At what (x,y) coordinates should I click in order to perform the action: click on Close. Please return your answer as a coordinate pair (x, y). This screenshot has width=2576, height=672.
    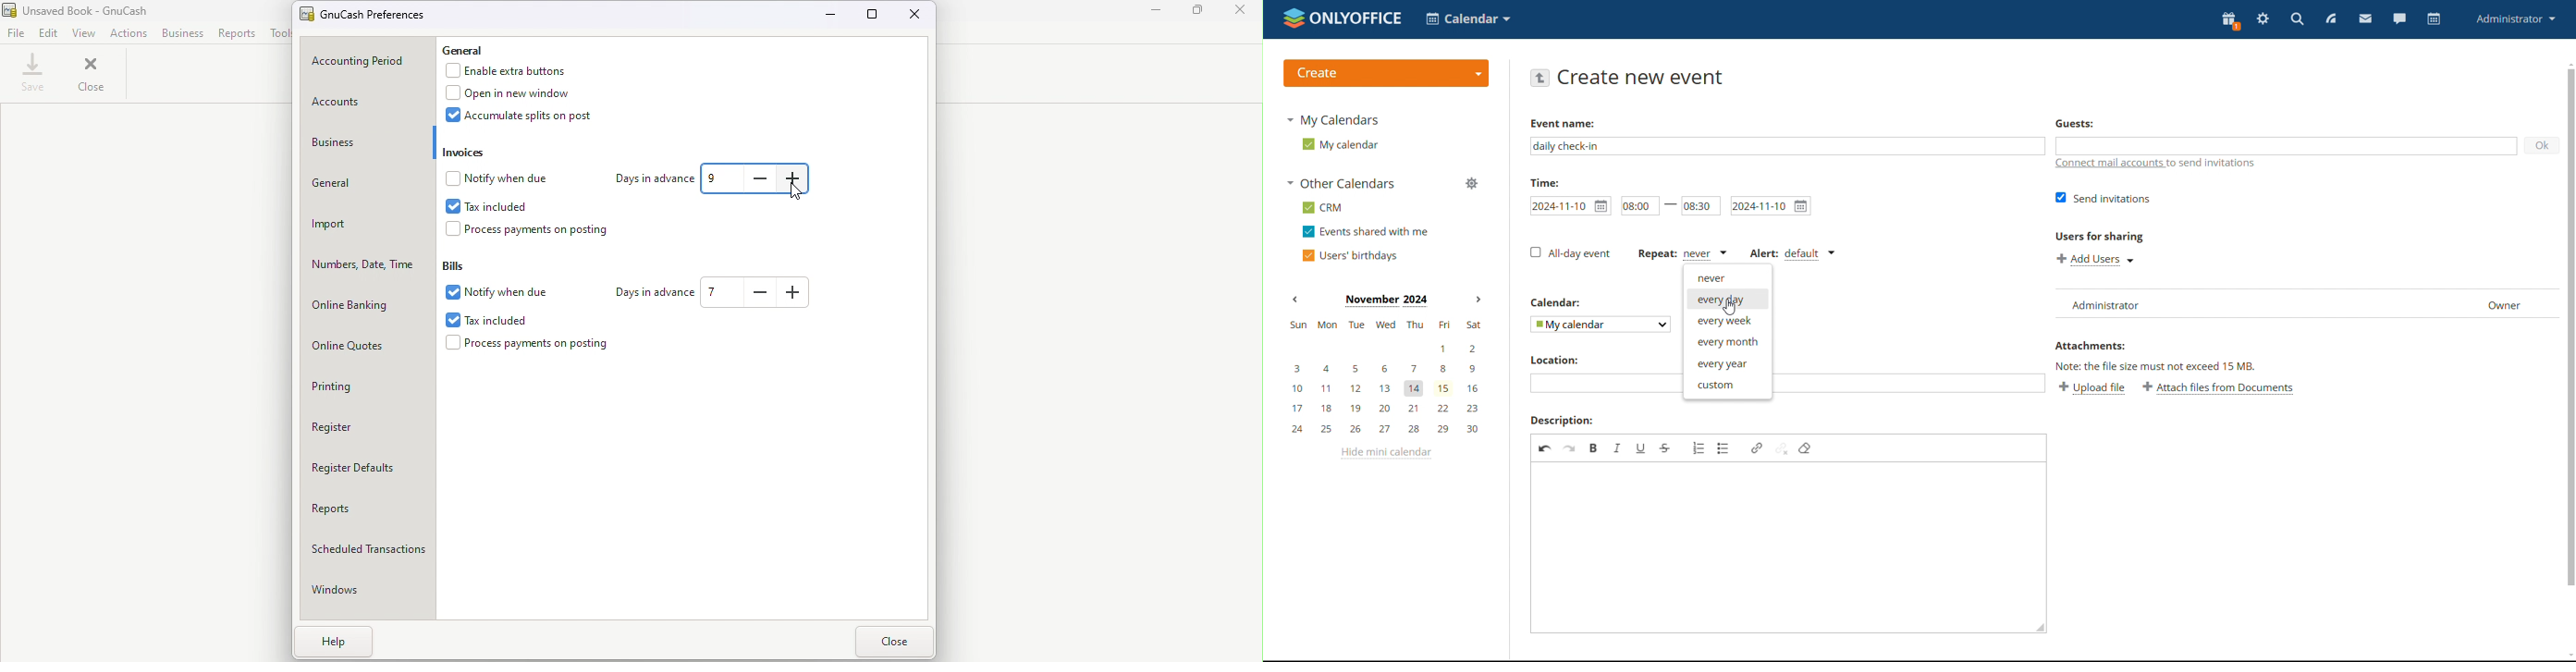
    Looking at the image, I should click on (894, 643).